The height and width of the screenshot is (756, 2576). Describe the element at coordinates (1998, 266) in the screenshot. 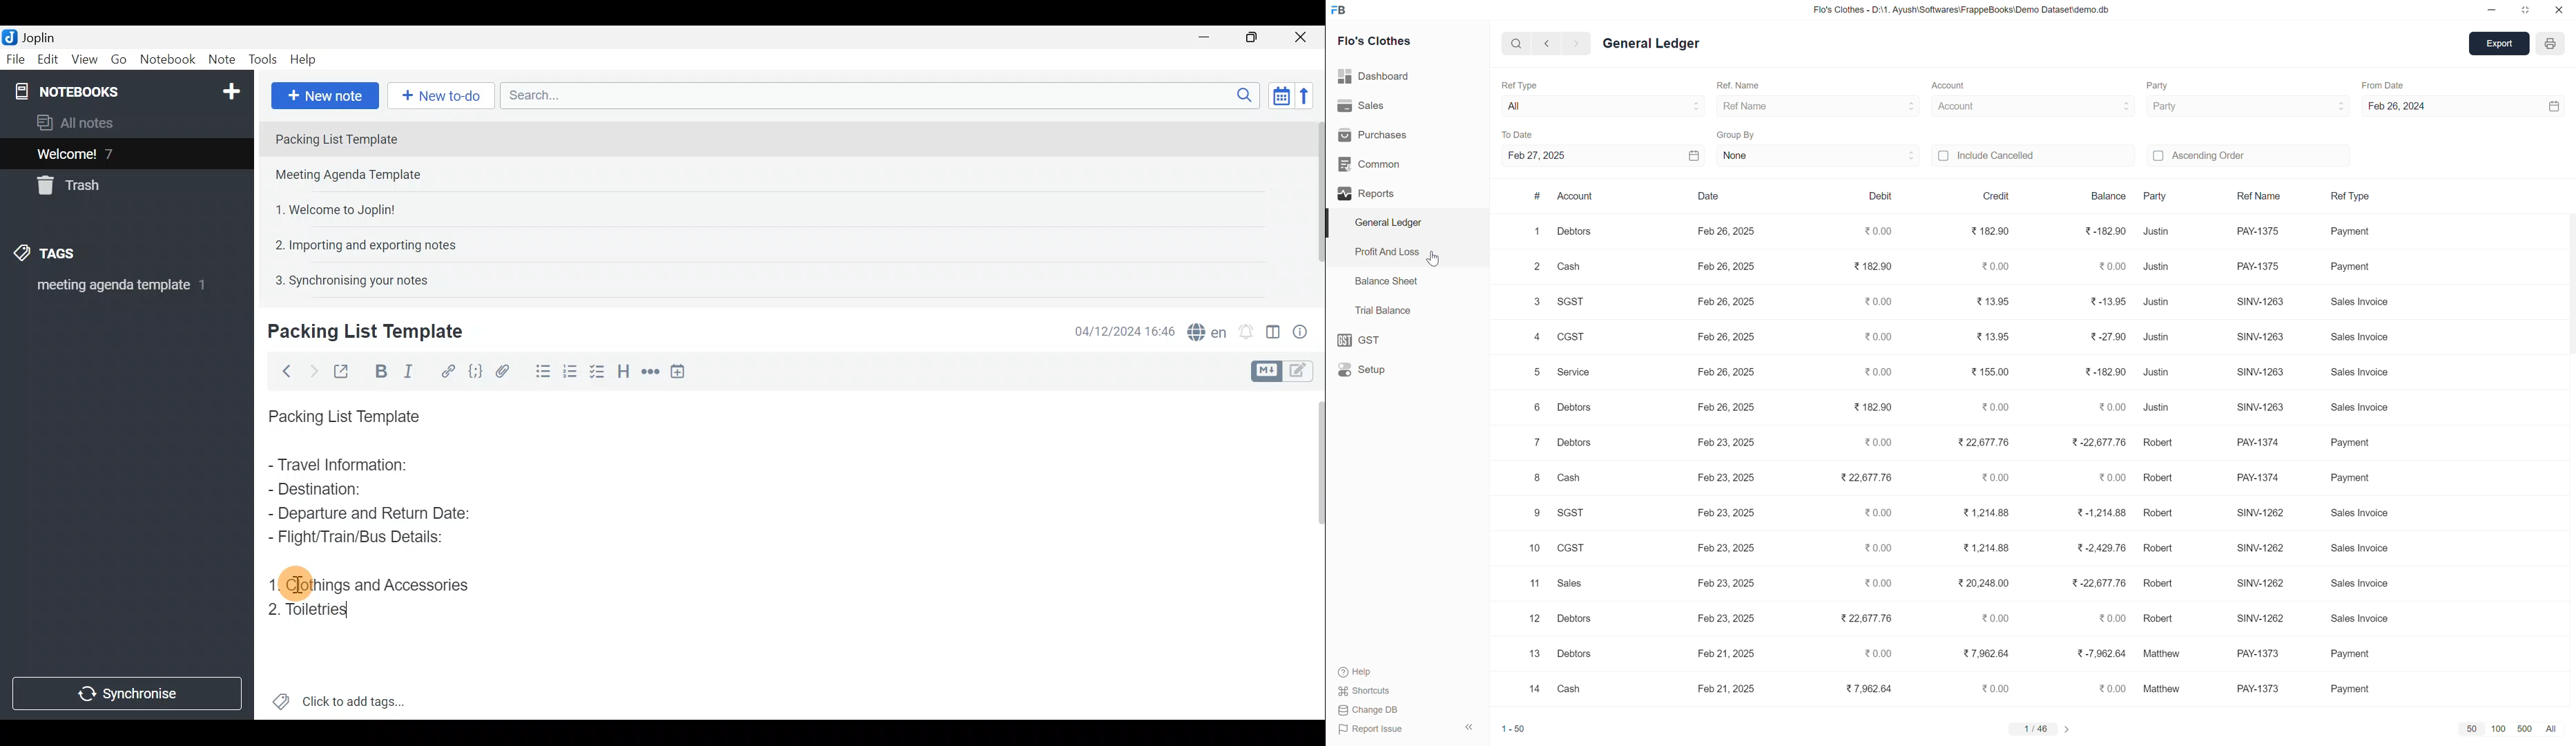

I see `₹0.00` at that location.